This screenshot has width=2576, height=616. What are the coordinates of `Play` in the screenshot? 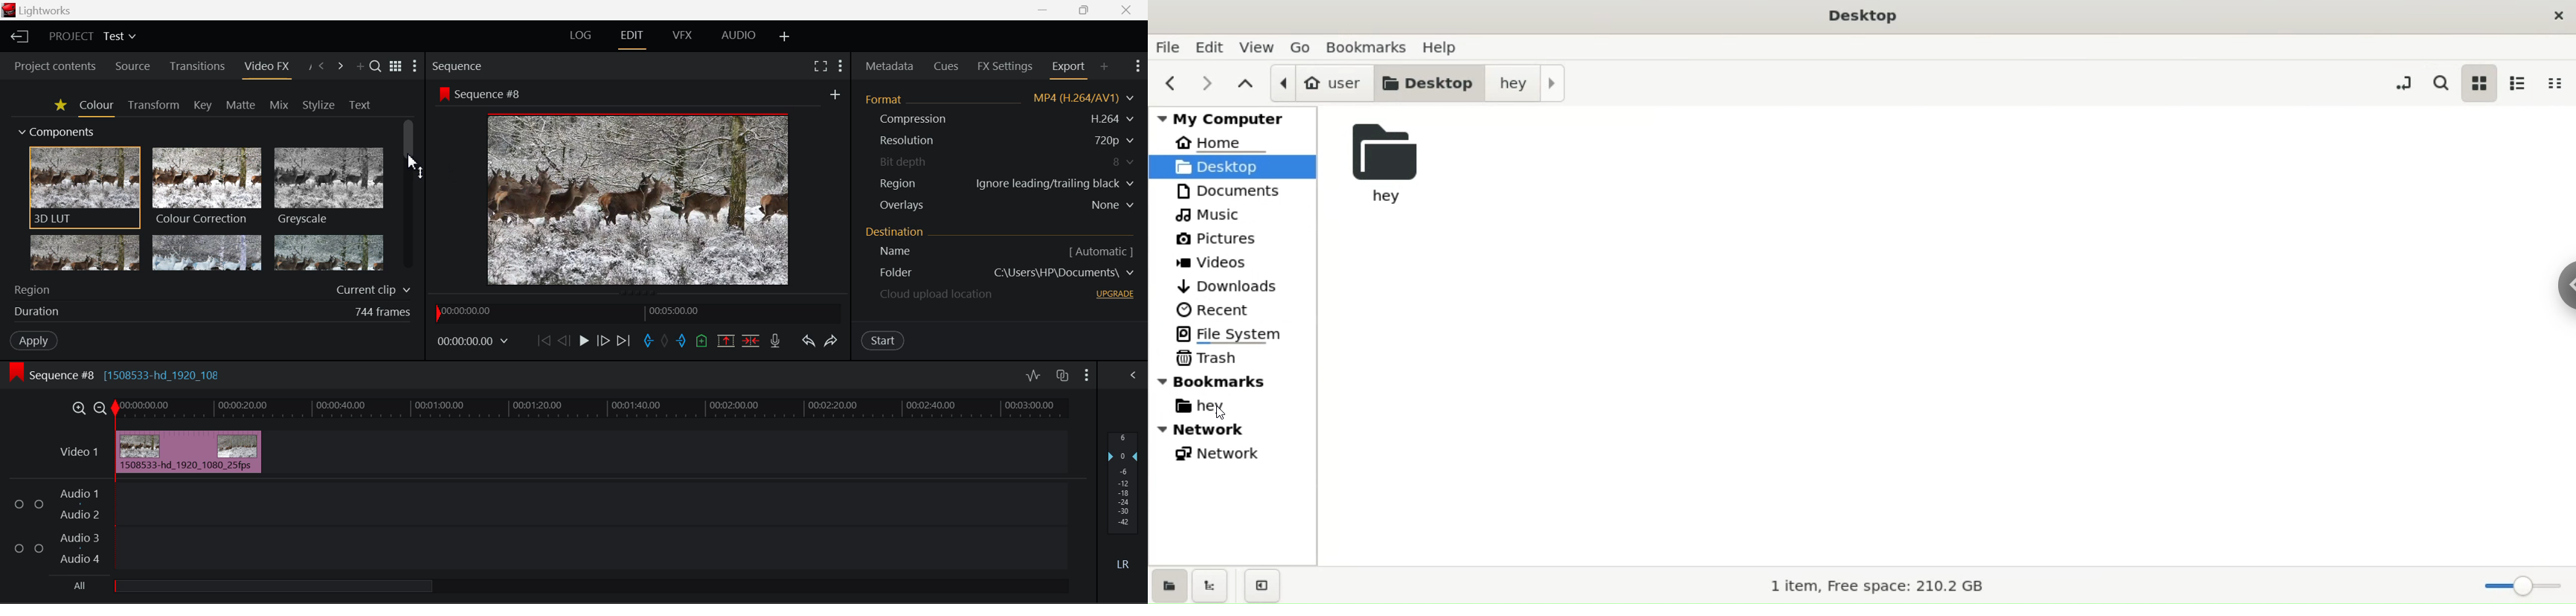 It's located at (584, 343).